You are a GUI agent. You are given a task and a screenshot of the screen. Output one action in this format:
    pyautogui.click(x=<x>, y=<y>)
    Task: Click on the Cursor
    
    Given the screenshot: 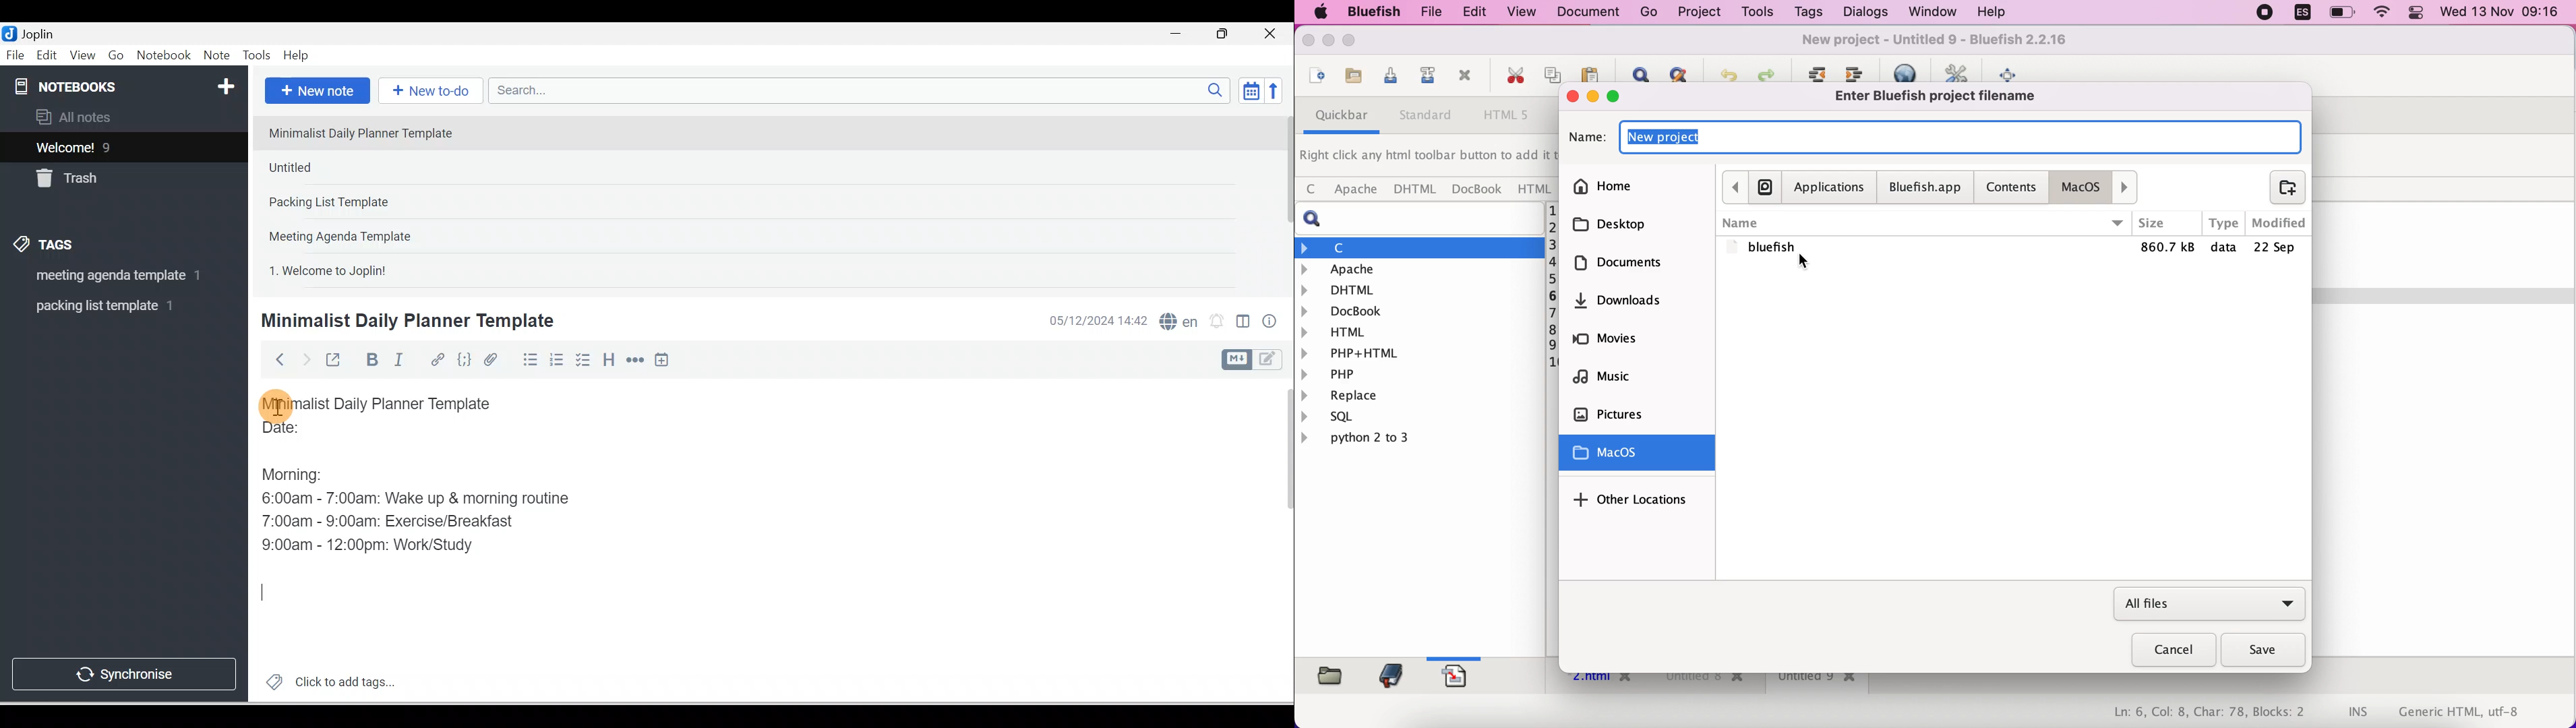 What is the action you would take?
    pyautogui.click(x=265, y=591)
    